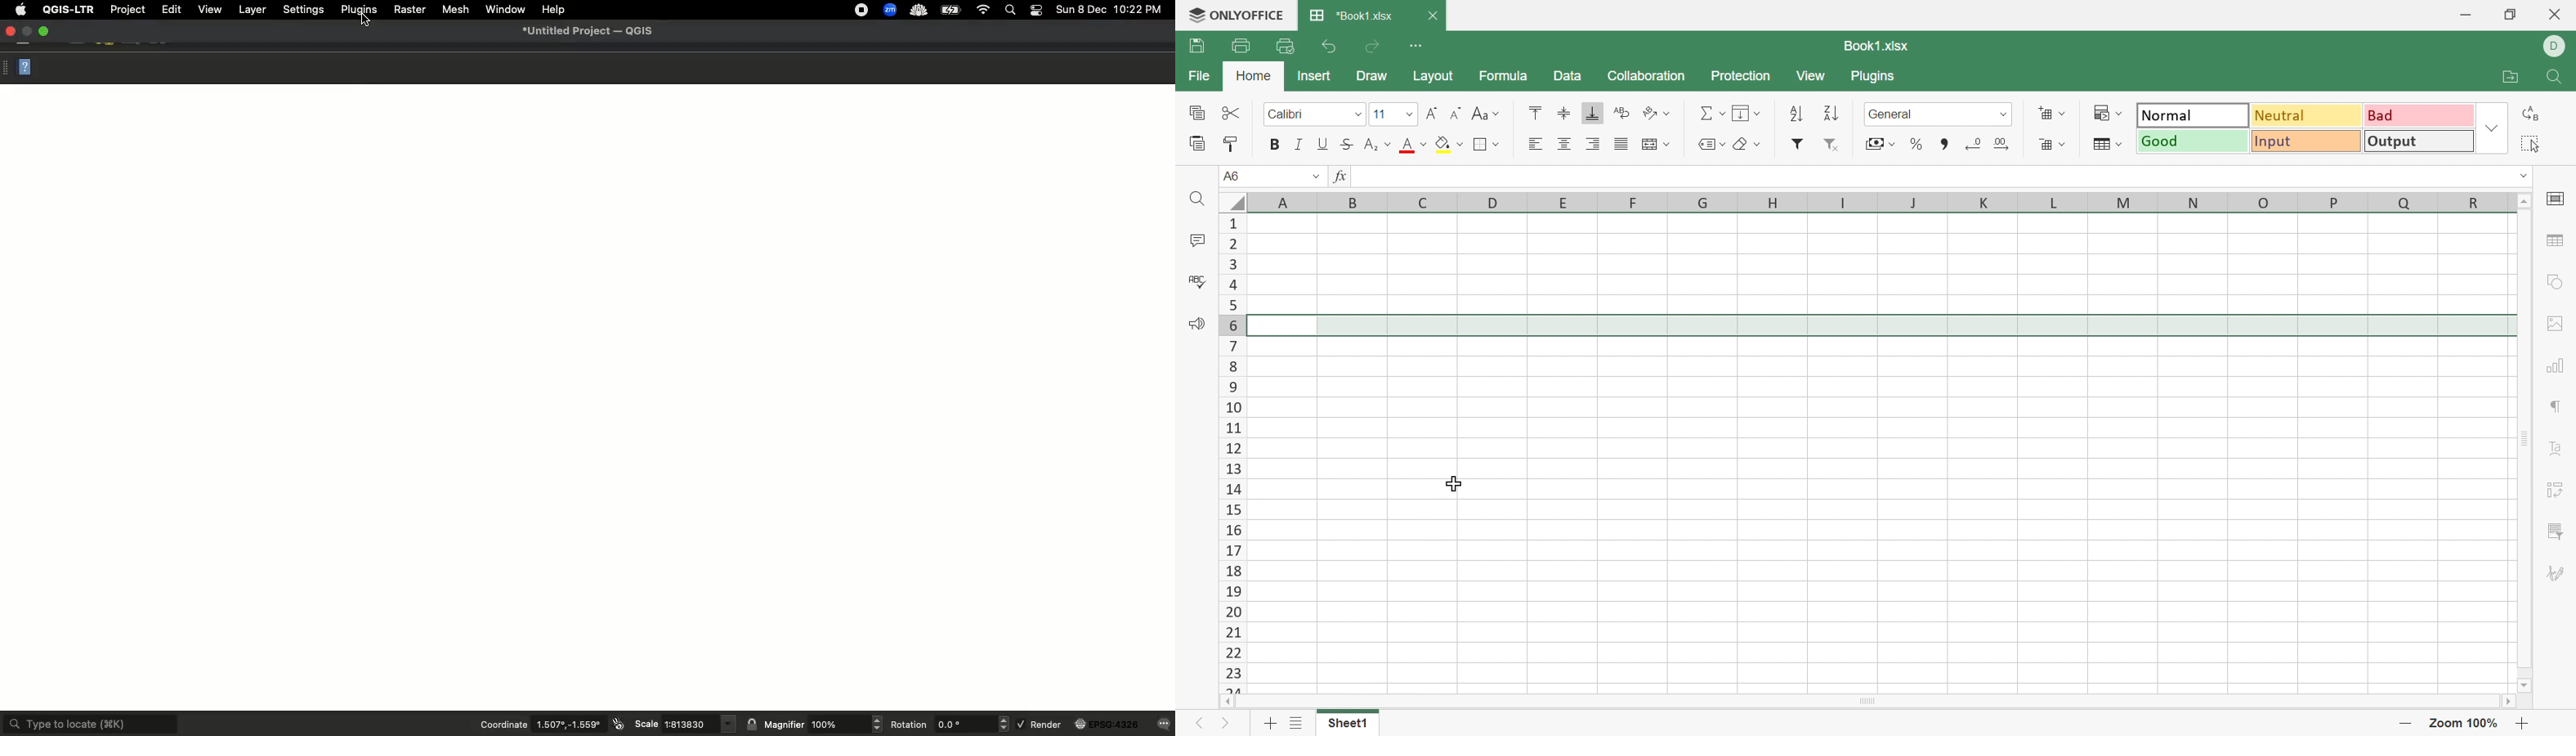 The width and height of the screenshot is (2576, 756). Describe the element at coordinates (2557, 574) in the screenshot. I see `Signature settings` at that location.